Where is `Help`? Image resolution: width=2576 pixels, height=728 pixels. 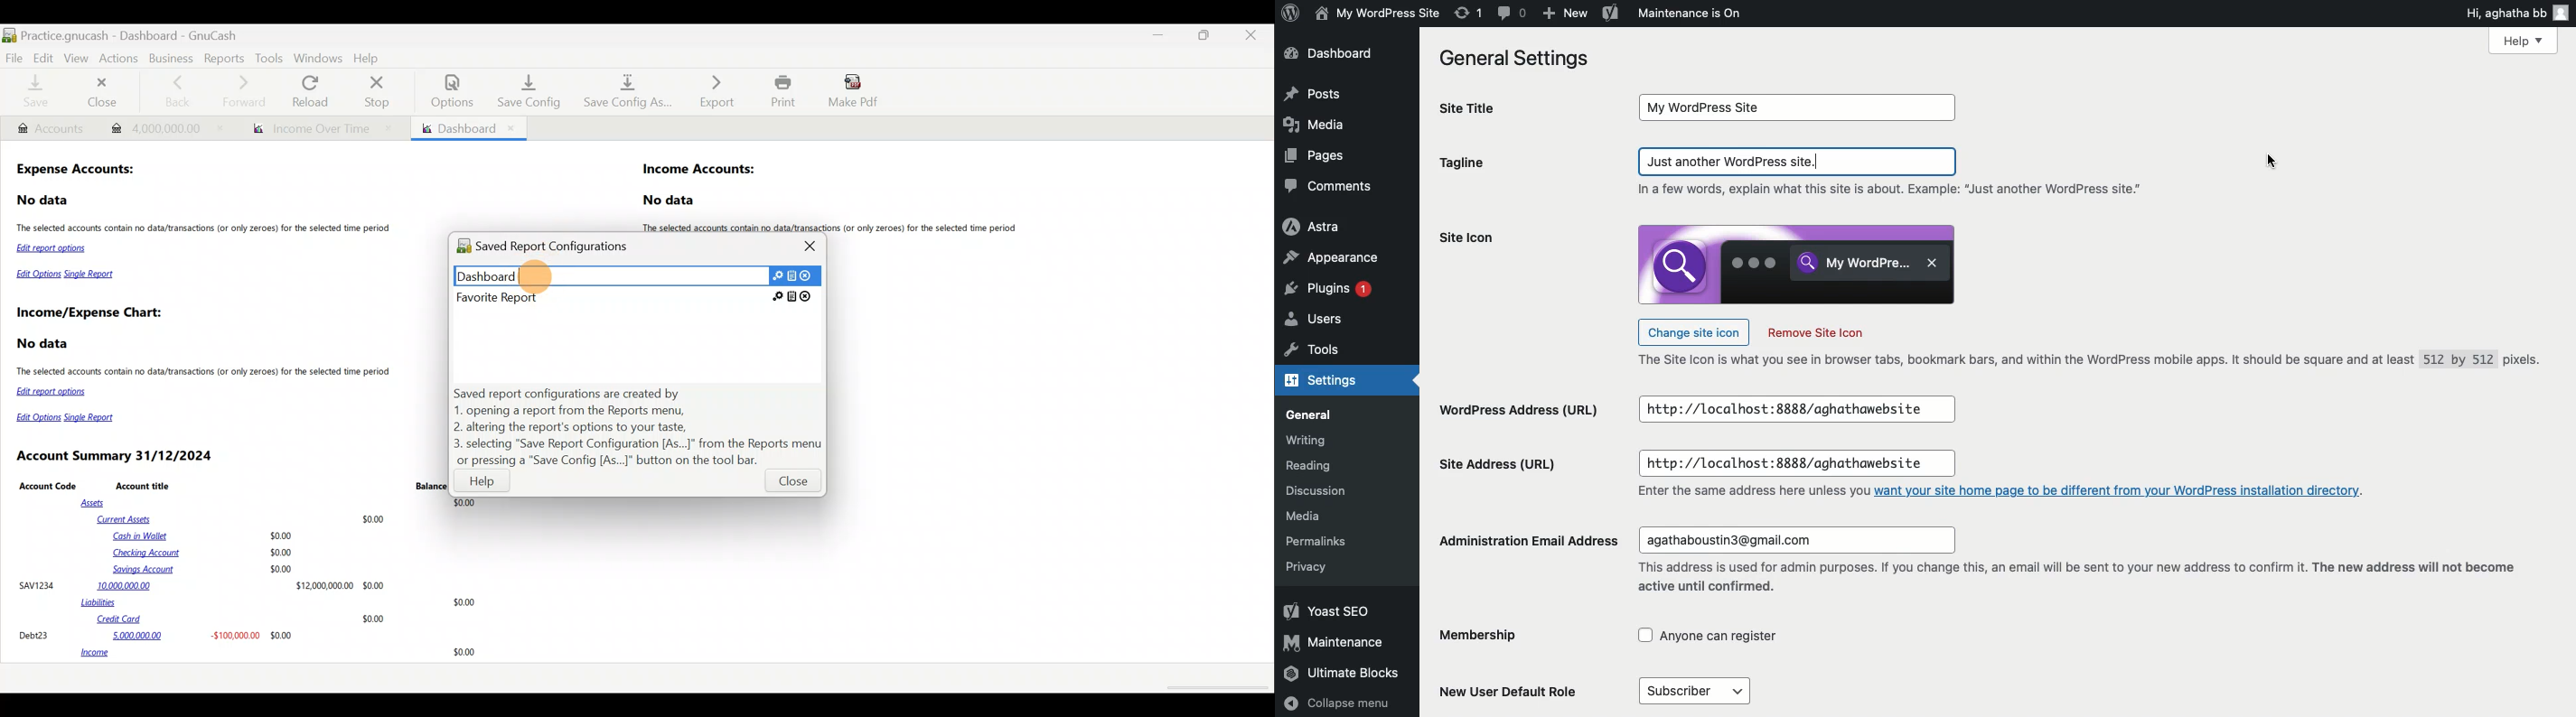
Help is located at coordinates (483, 484).